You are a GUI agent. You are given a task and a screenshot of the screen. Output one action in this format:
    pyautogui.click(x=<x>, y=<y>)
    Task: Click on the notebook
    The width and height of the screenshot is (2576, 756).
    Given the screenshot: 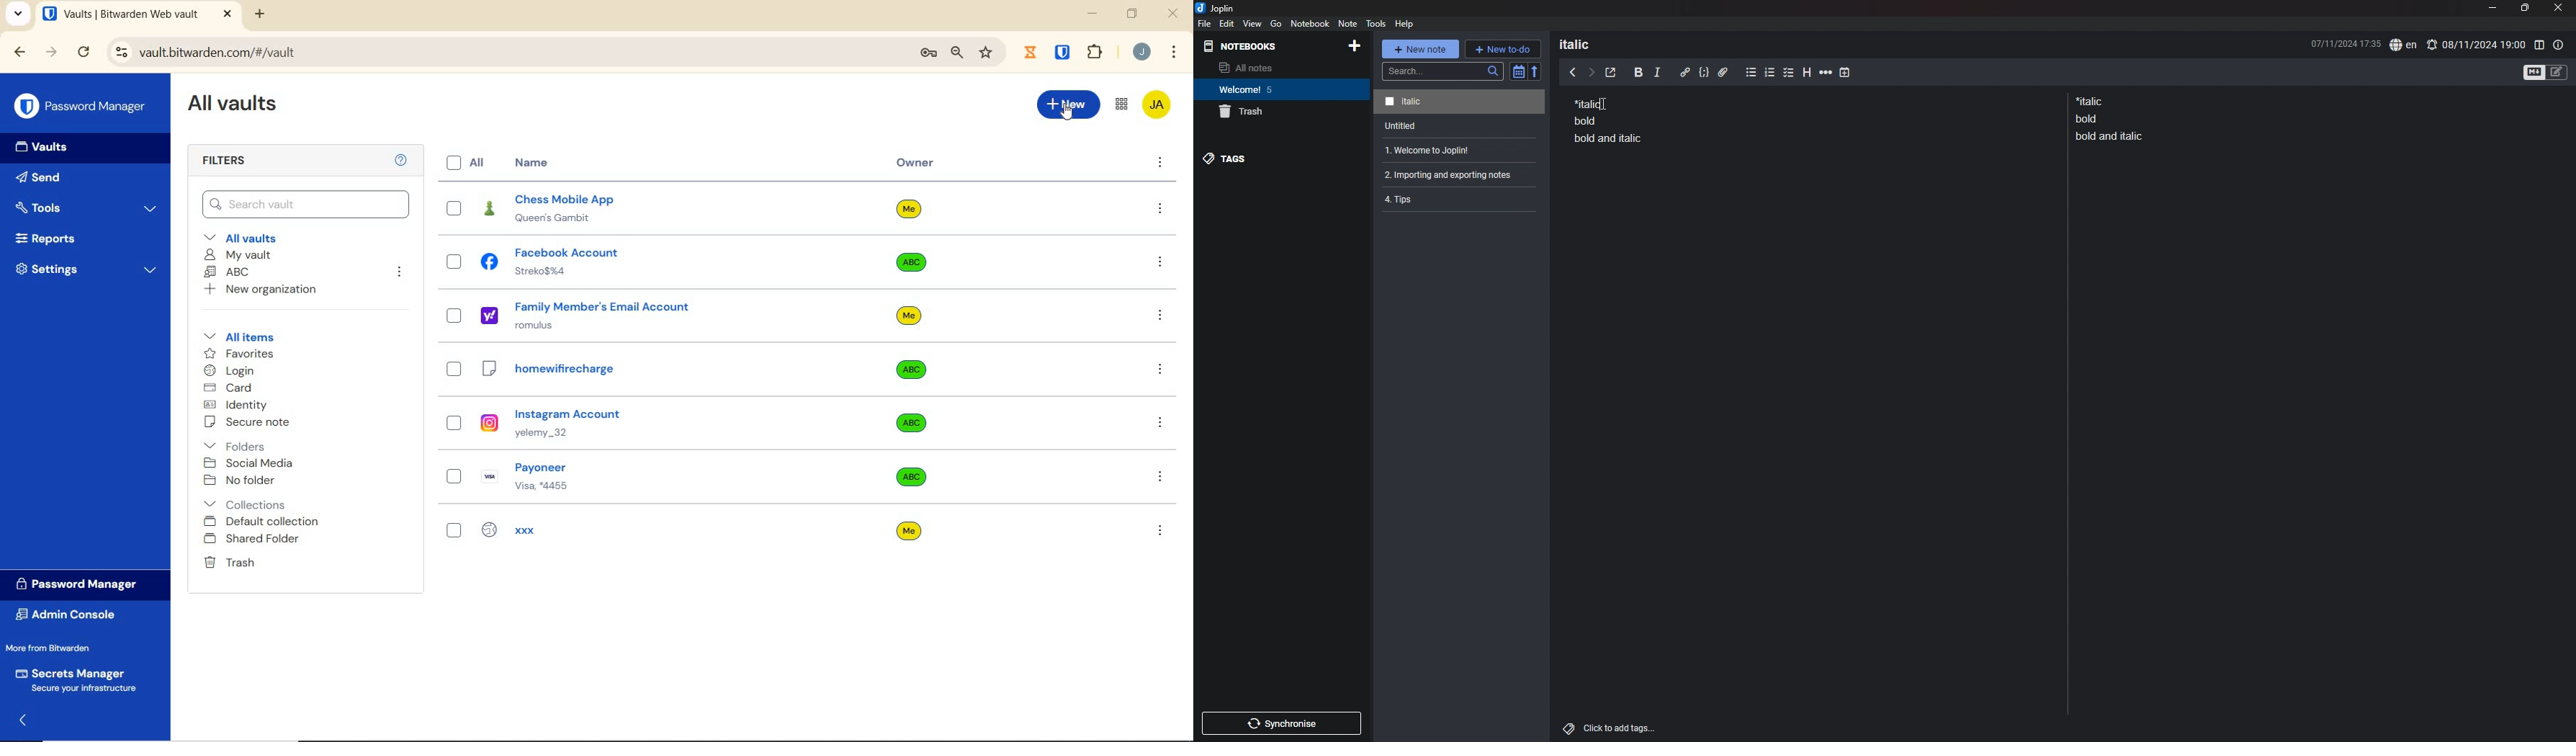 What is the action you would take?
    pyautogui.click(x=1311, y=23)
    